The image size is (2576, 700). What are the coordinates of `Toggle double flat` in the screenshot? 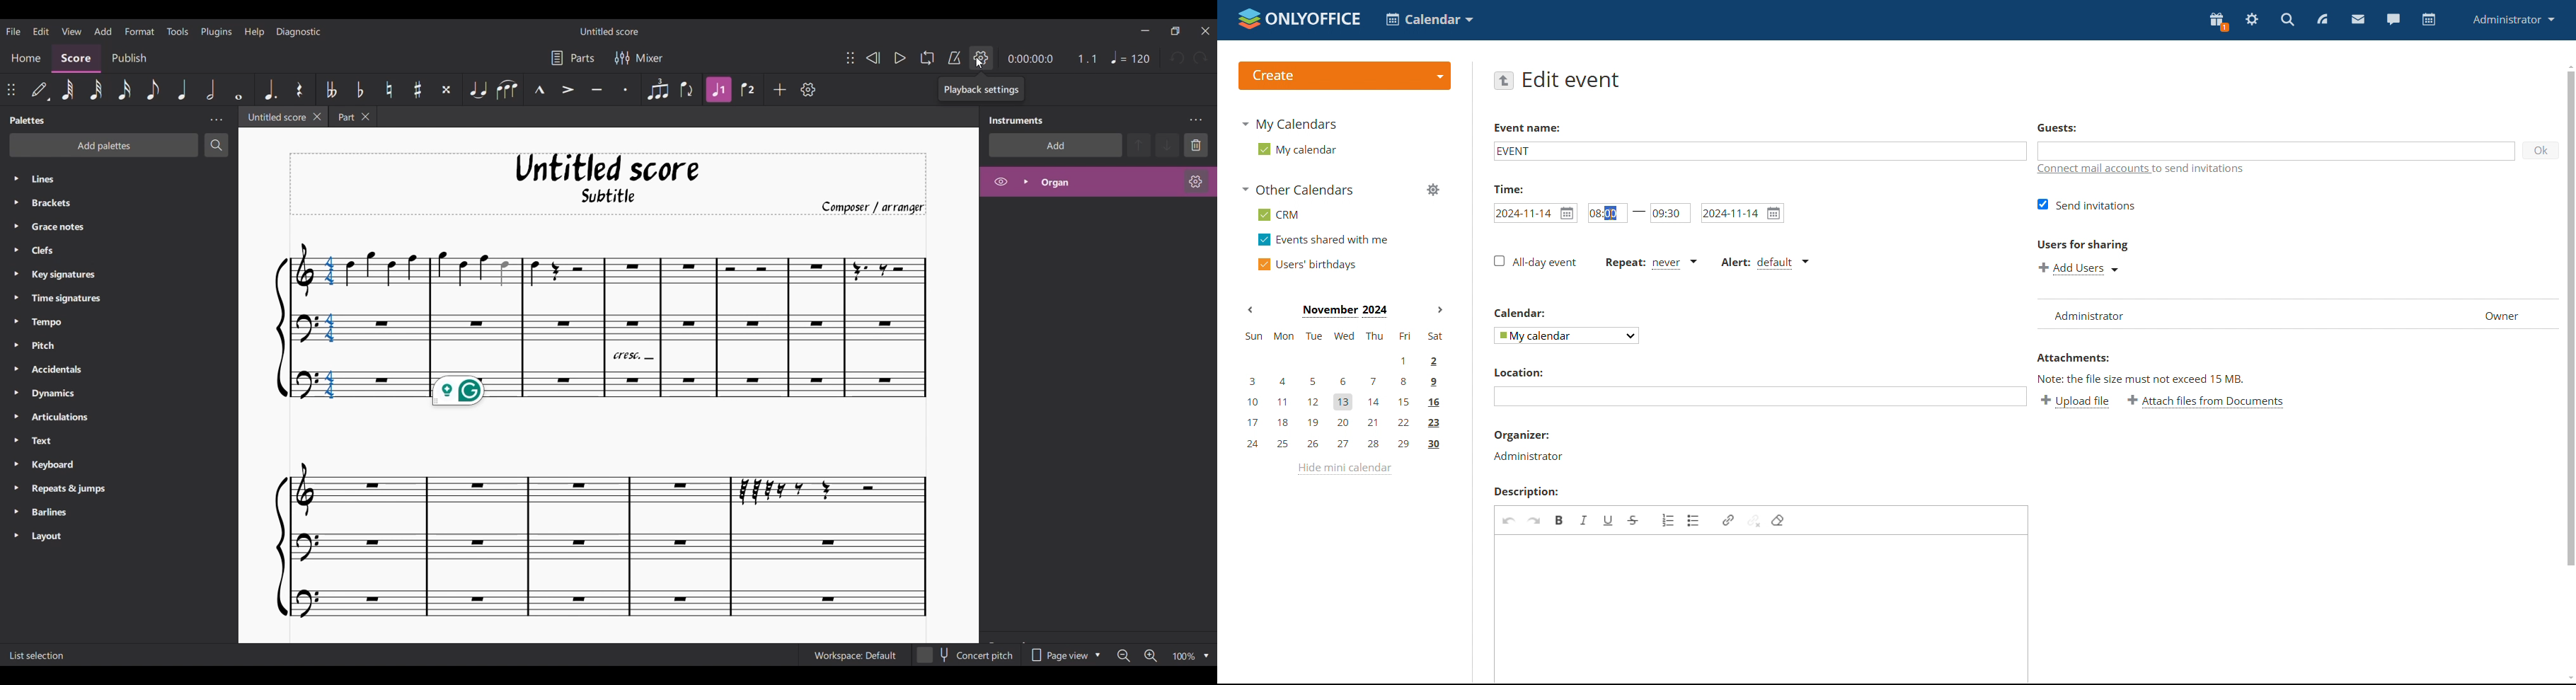 It's located at (332, 89).